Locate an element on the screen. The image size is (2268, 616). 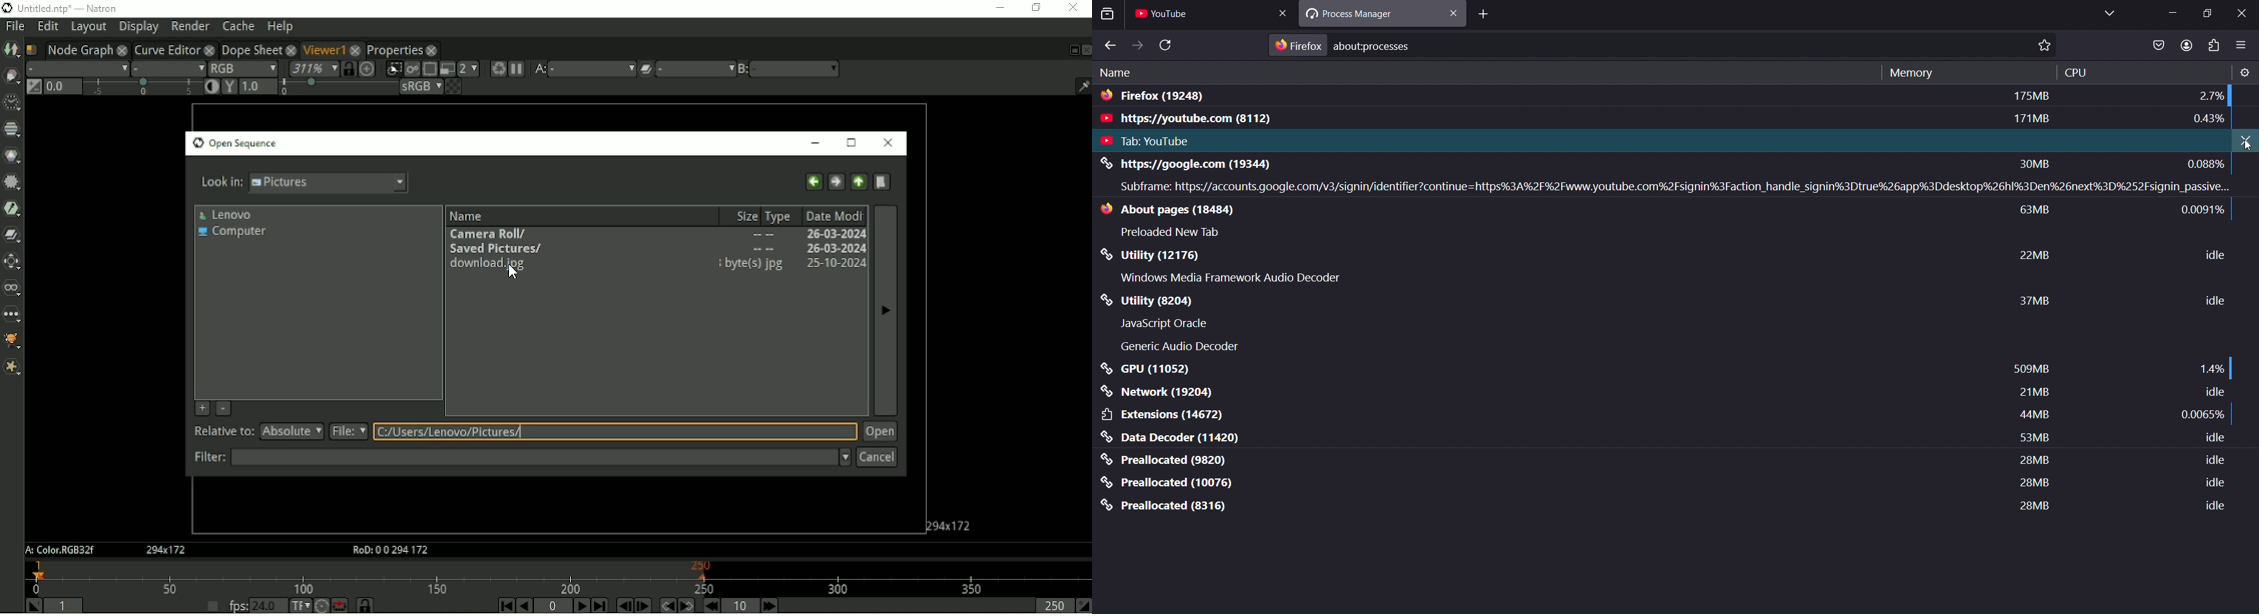
about page(18484) is located at coordinates (1185, 210).